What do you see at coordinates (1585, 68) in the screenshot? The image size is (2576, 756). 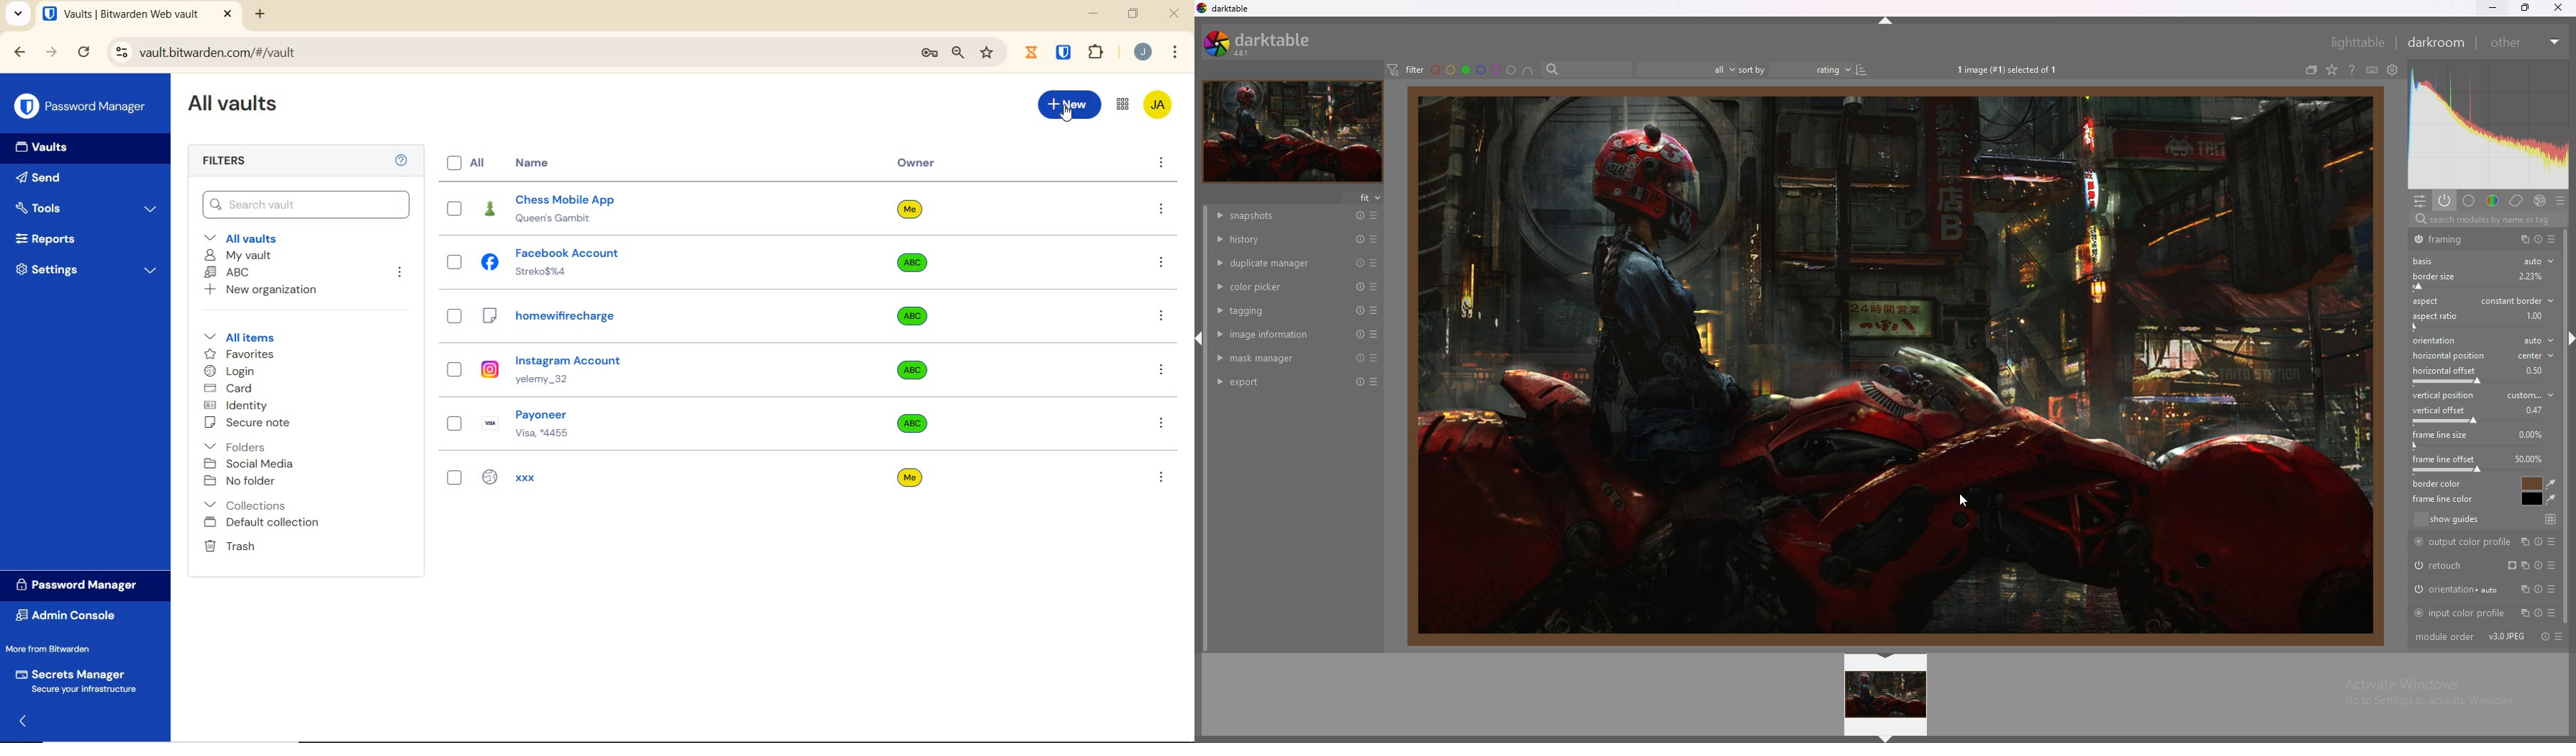 I see `search bar` at bounding box center [1585, 68].